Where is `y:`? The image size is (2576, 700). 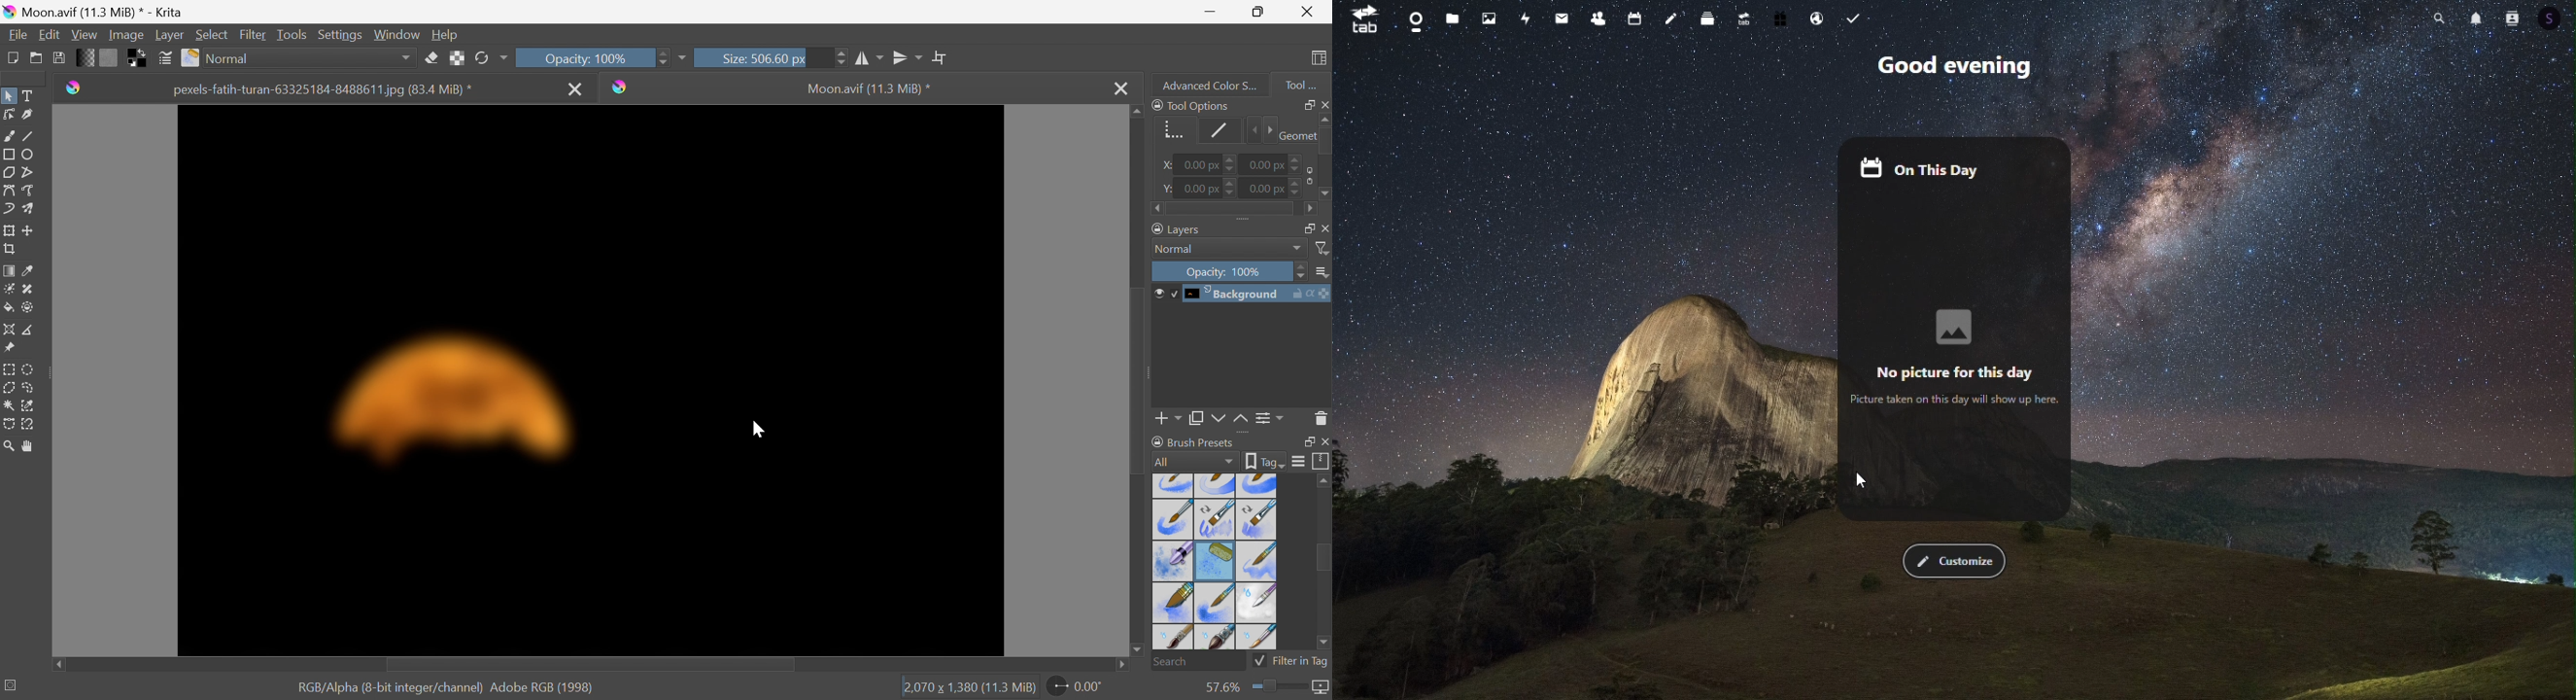
y: is located at coordinates (1166, 188).